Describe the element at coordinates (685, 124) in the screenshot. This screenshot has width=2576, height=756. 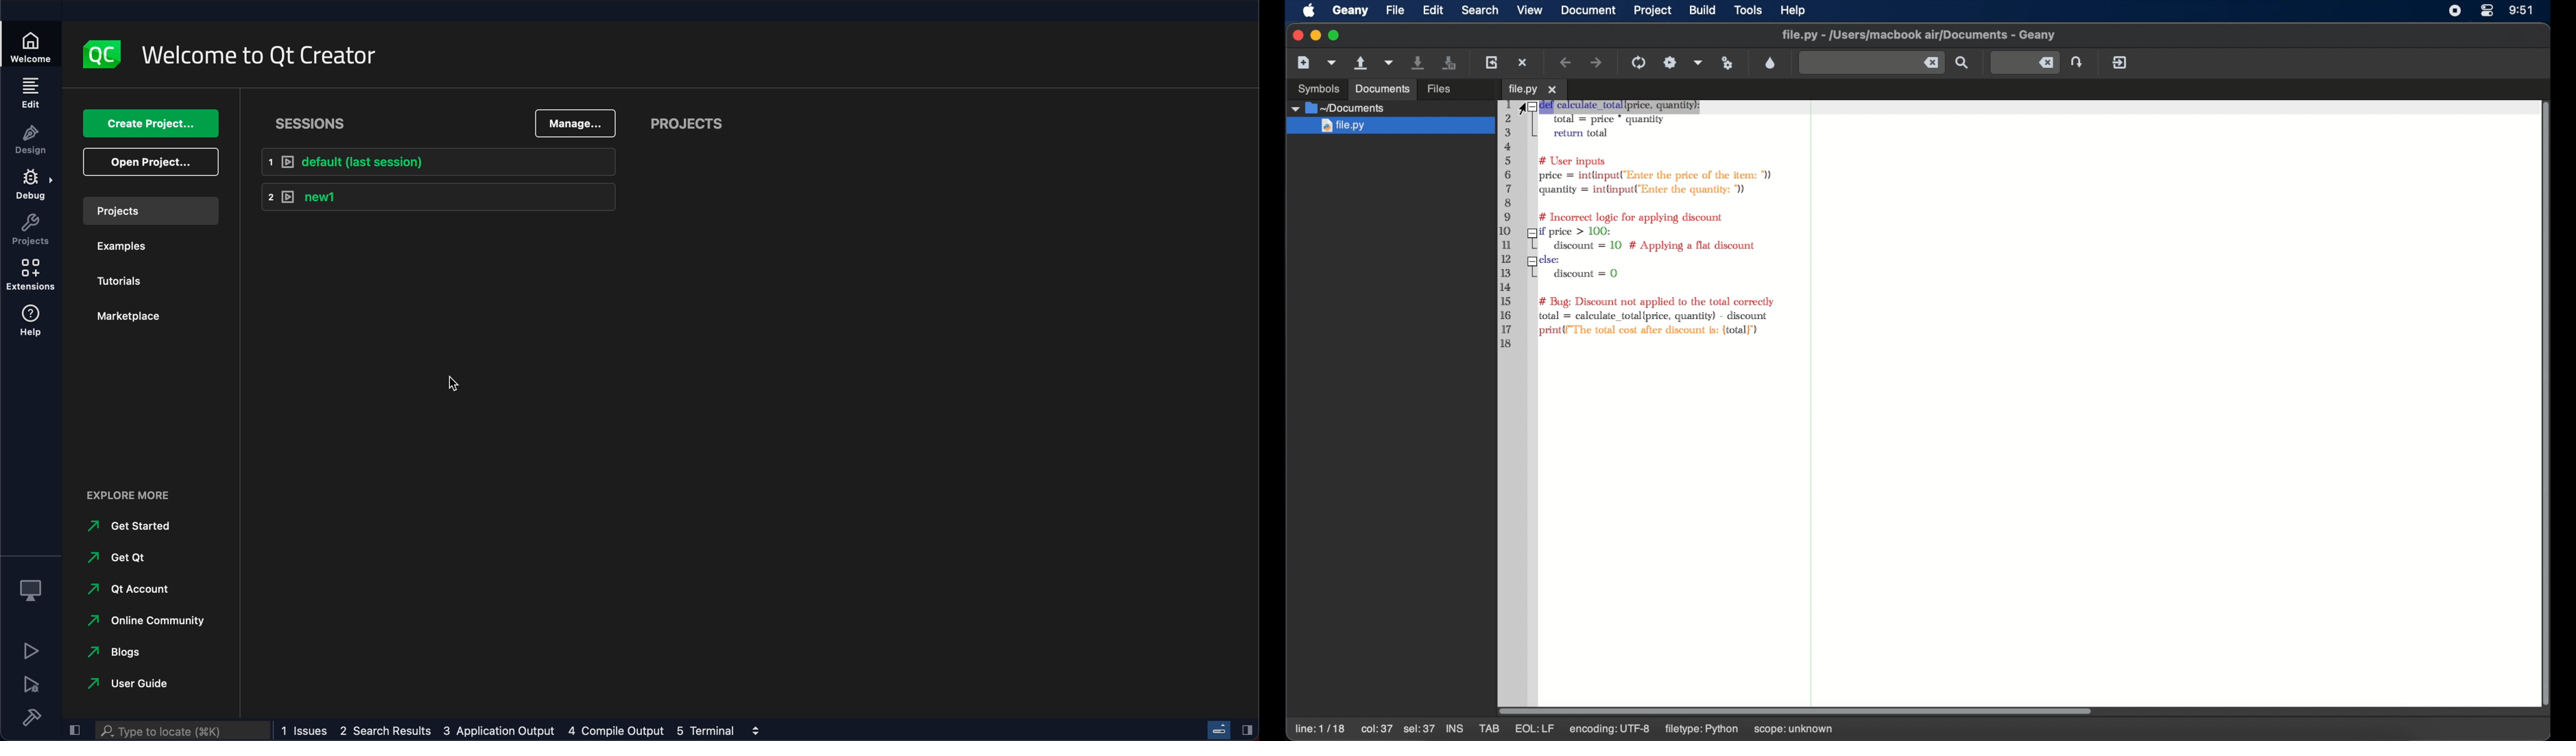
I see `project` at that location.